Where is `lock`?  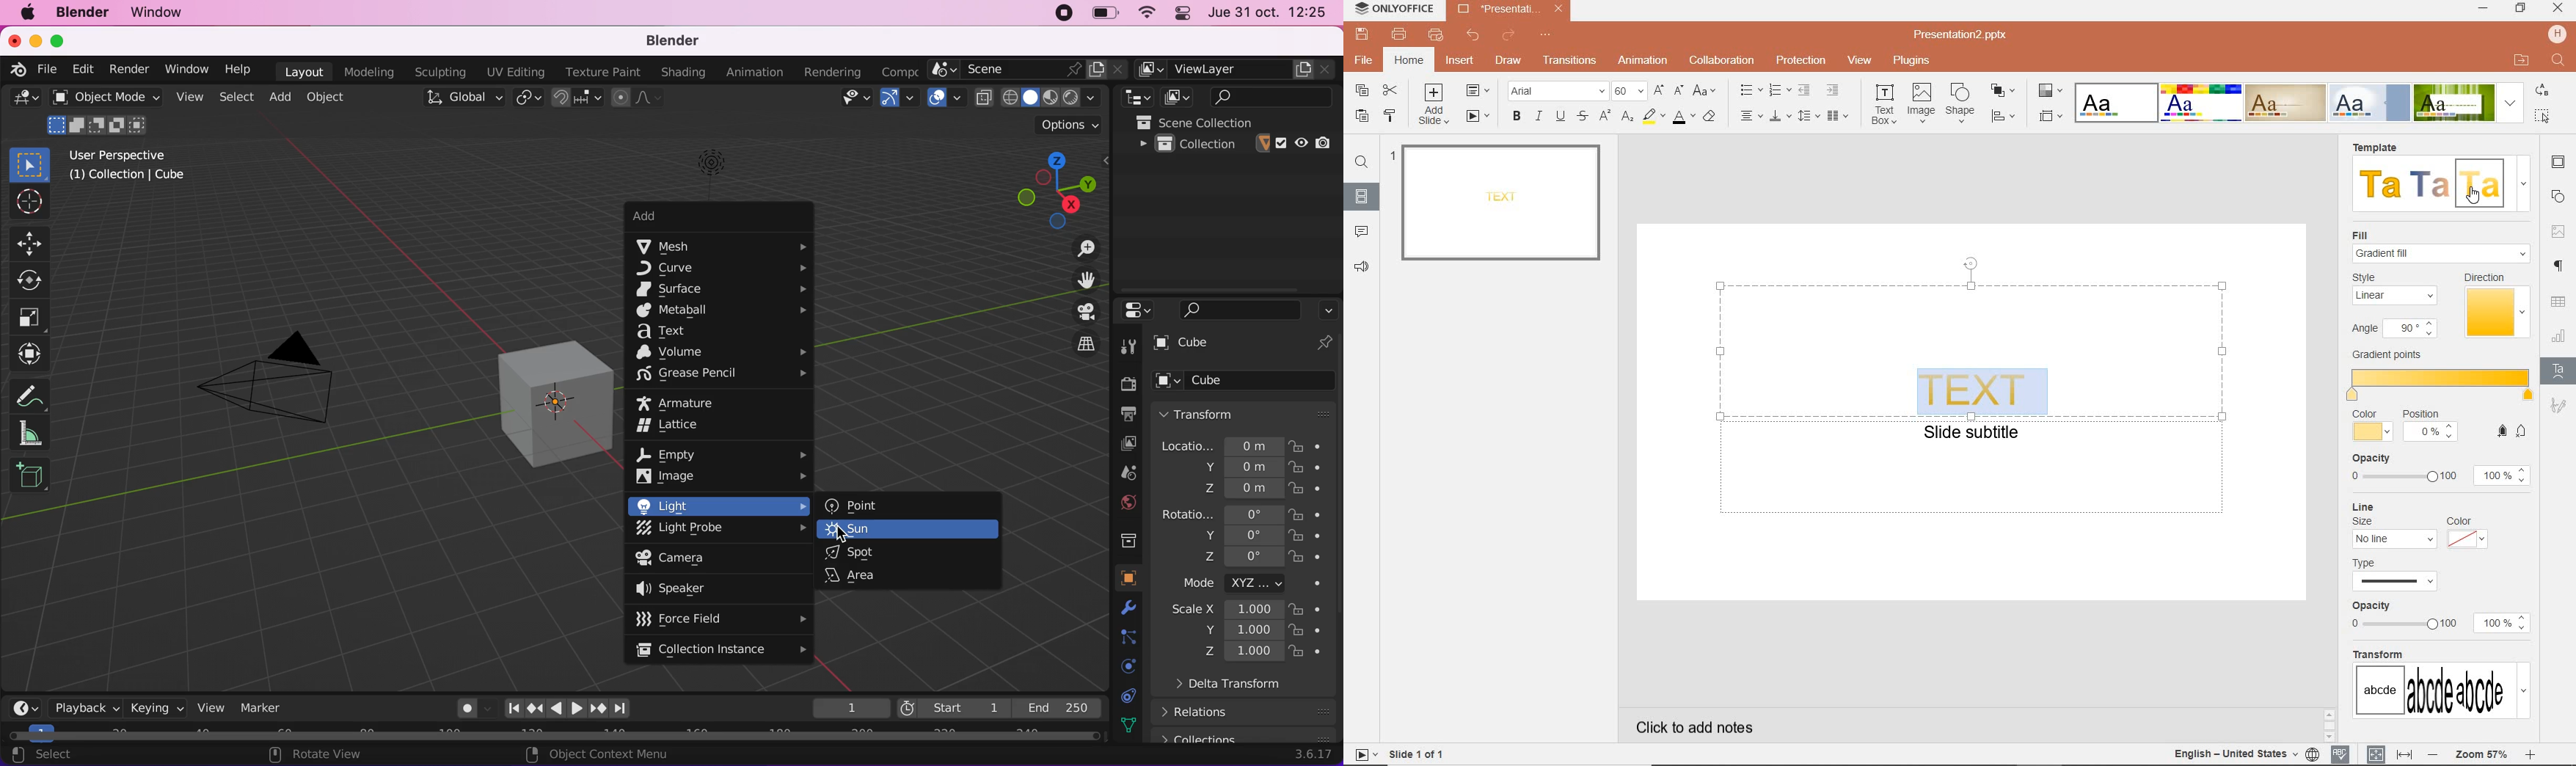 lock is located at coordinates (1316, 609).